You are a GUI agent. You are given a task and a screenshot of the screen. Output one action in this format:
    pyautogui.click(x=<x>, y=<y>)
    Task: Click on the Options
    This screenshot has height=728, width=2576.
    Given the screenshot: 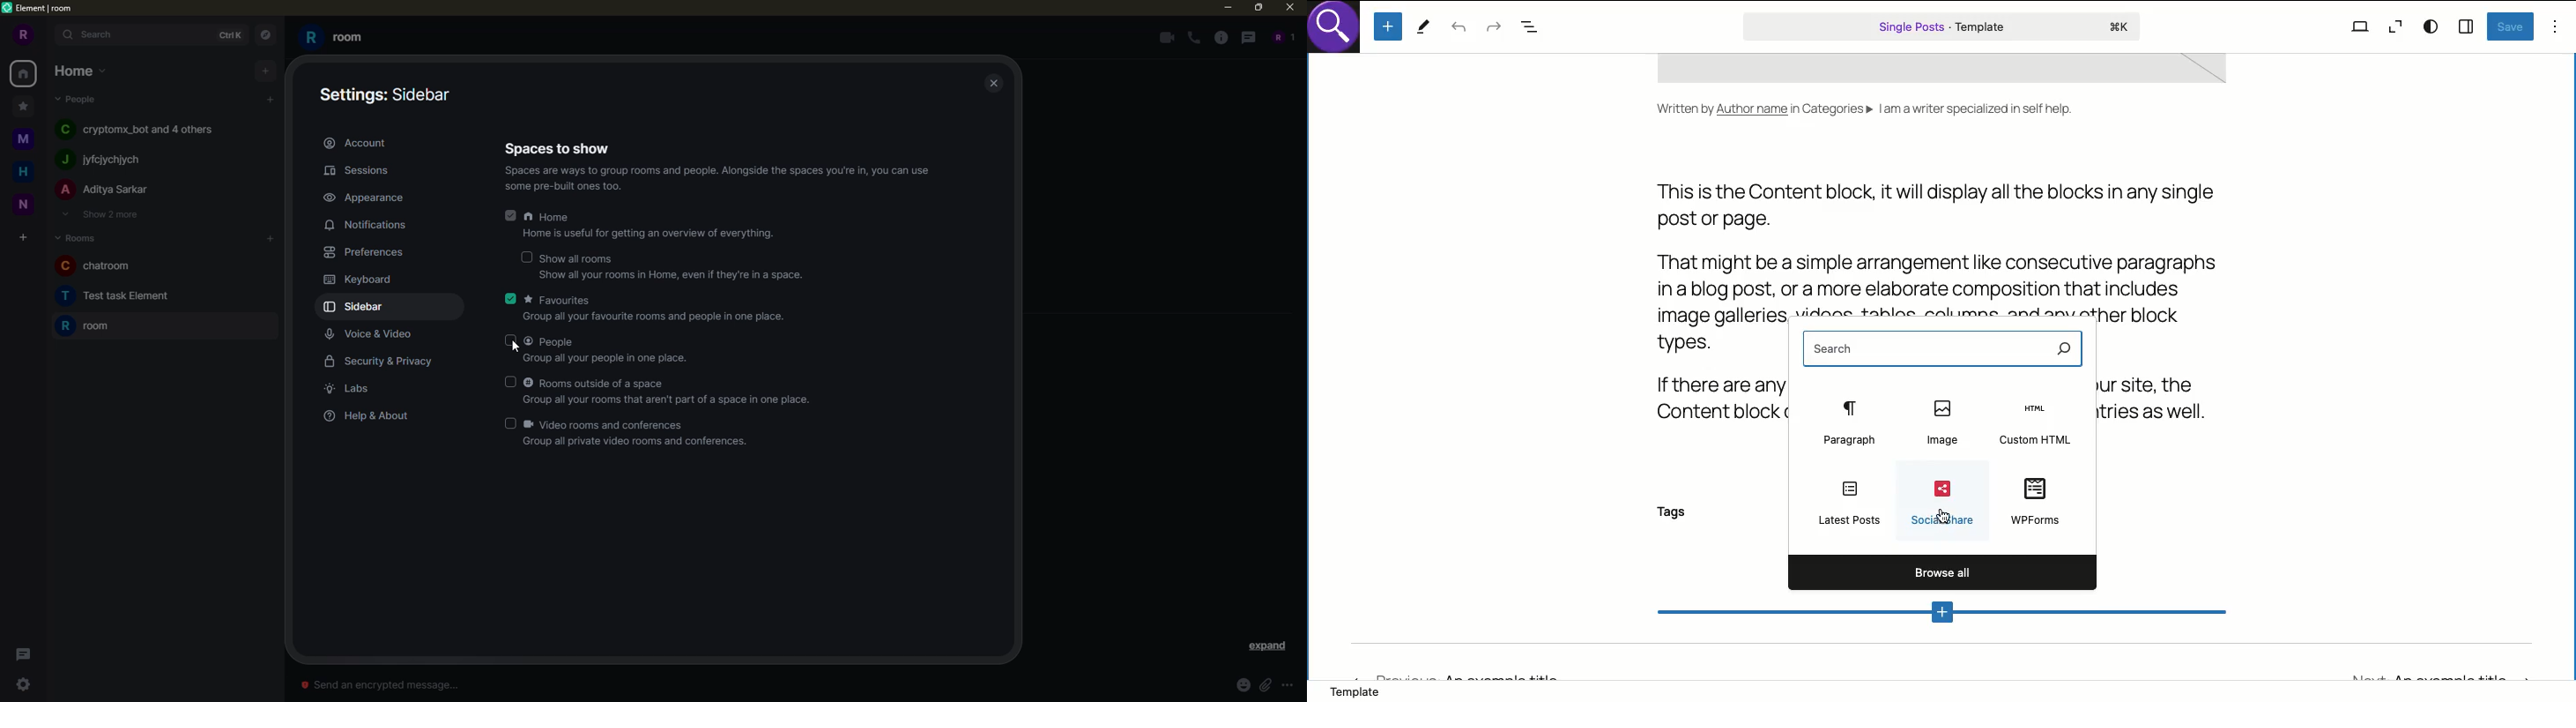 What is the action you would take?
    pyautogui.click(x=2556, y=26)
    